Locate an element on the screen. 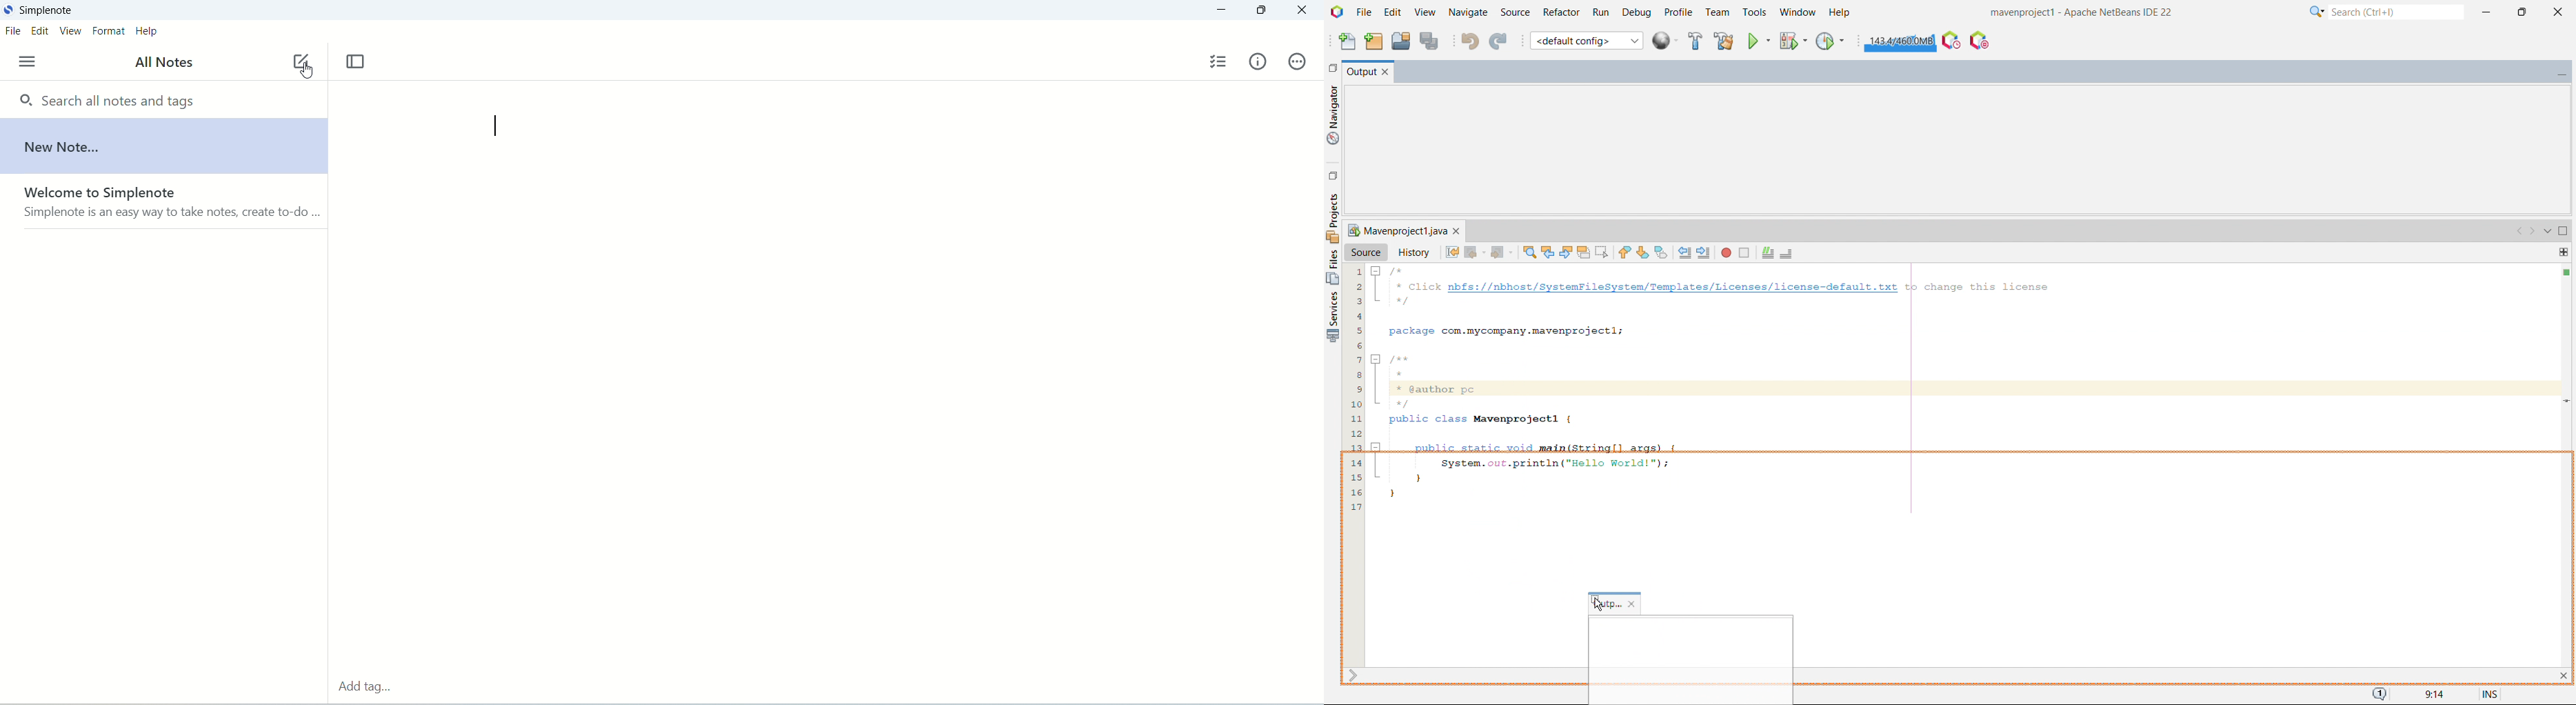 The height and width of the screenshot is (728, 2576). insert checklist is located at coordinates (1218, 62).